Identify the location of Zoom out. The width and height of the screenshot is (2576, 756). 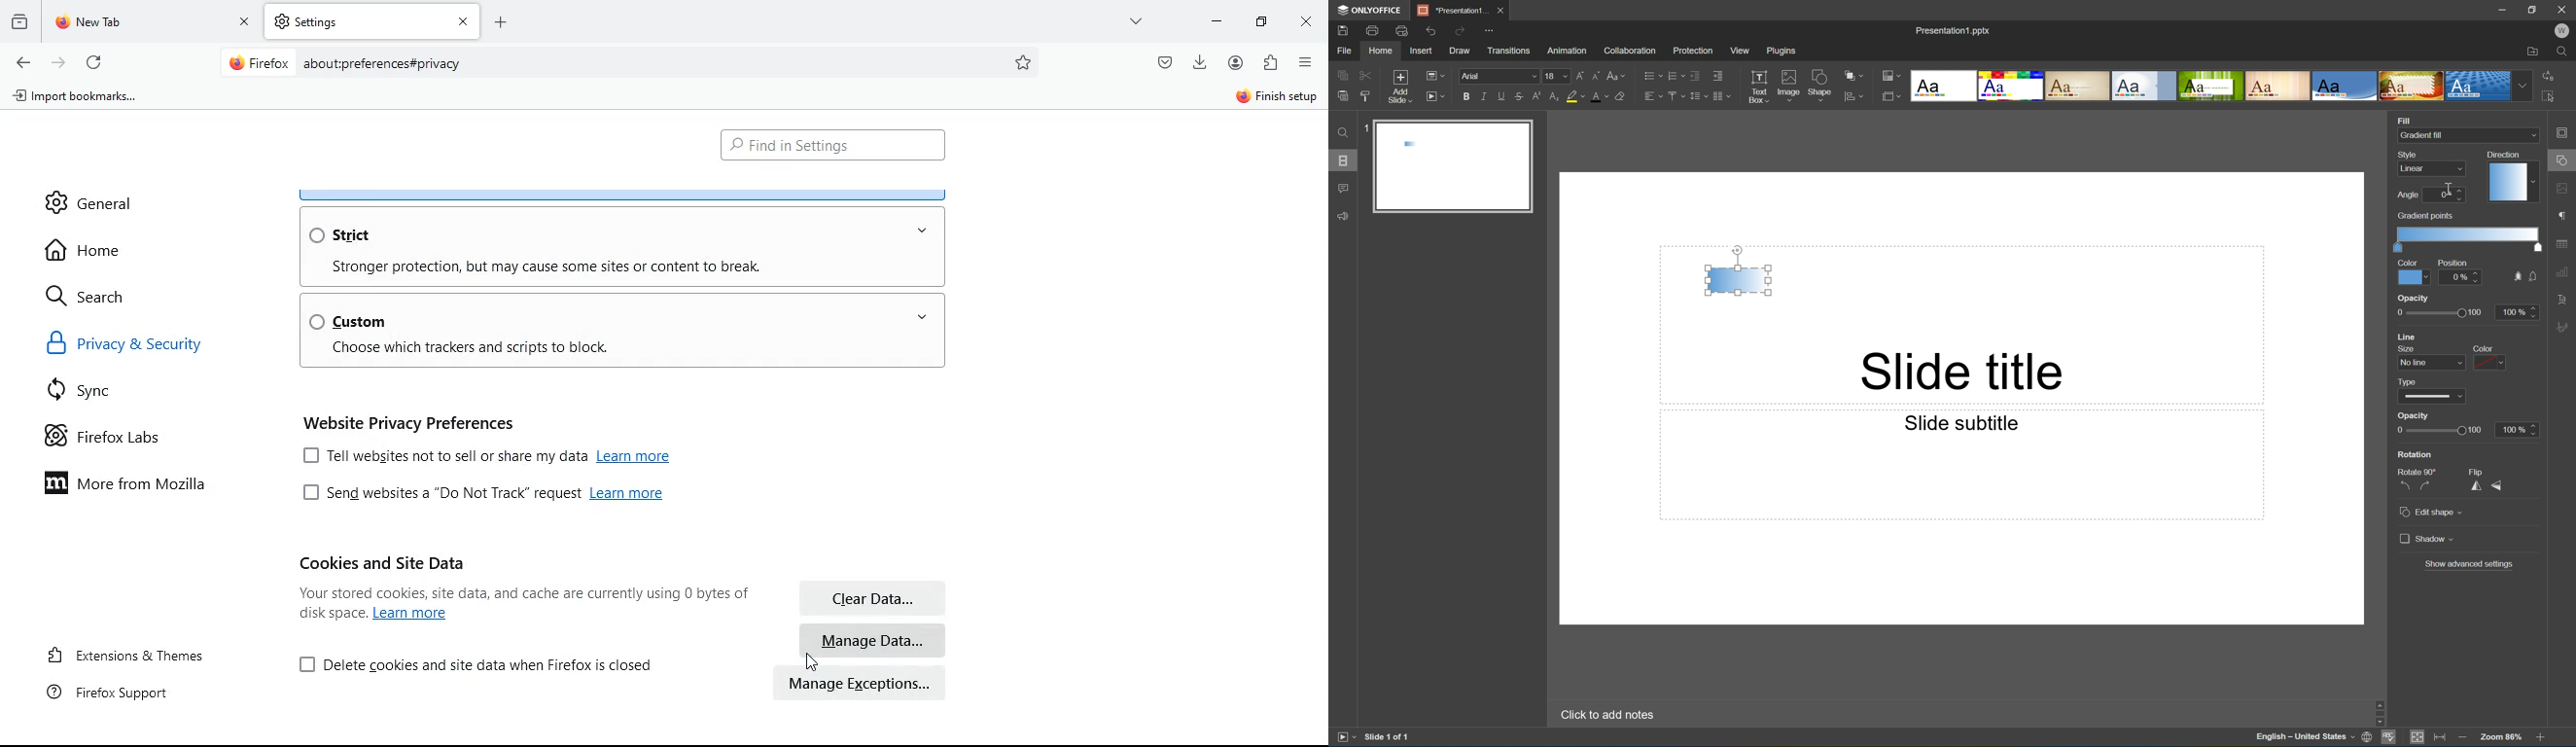
(2462, 737).